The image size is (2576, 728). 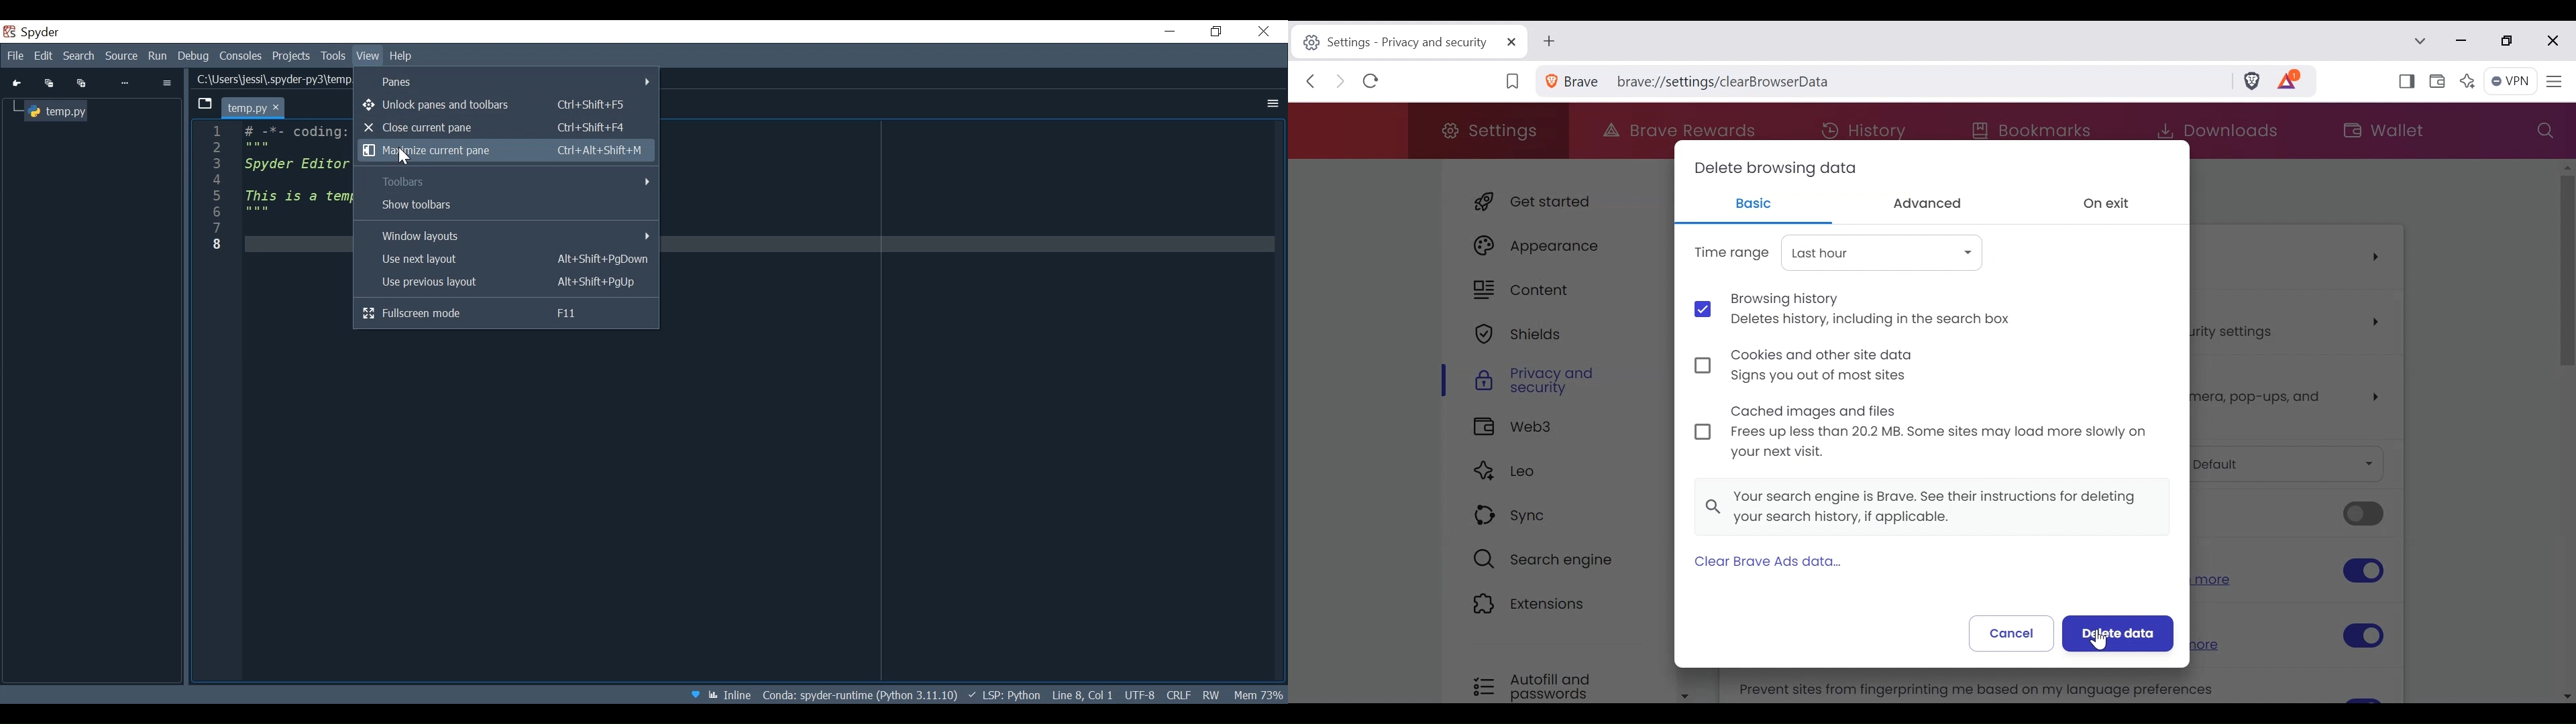 I want to click on cursor, so click(x=408, y=159).